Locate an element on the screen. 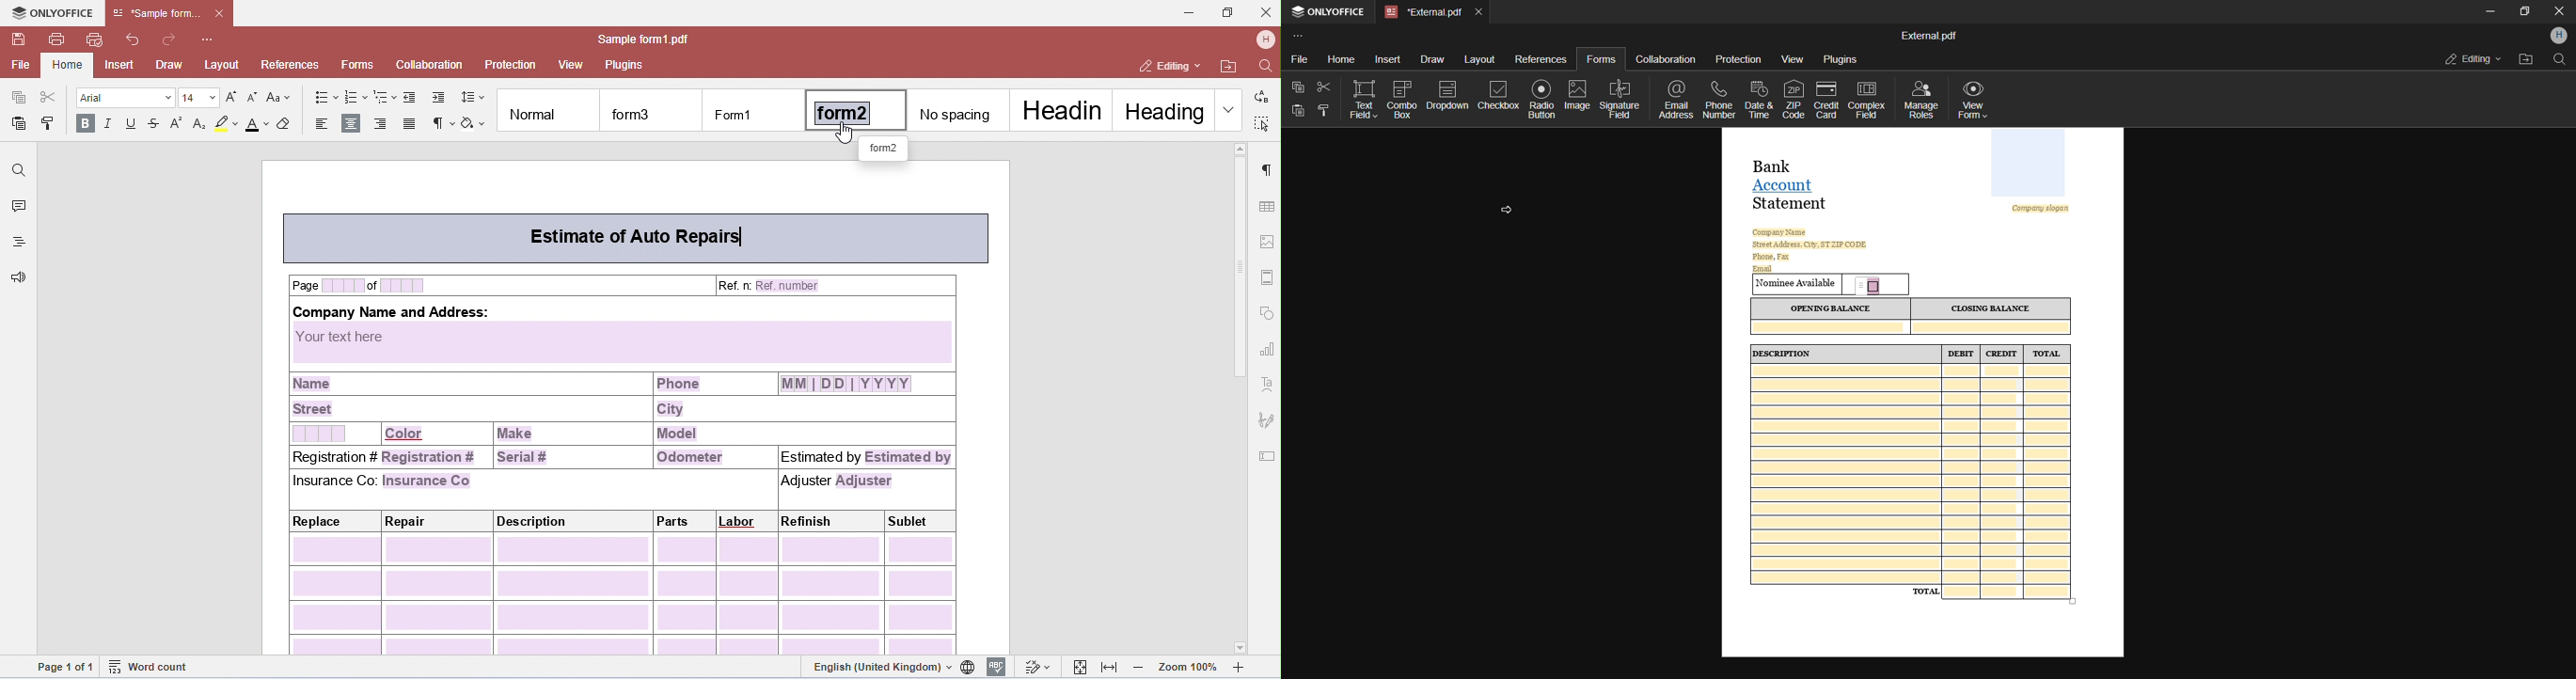  nominee available is located at coordinates (1797, 284).